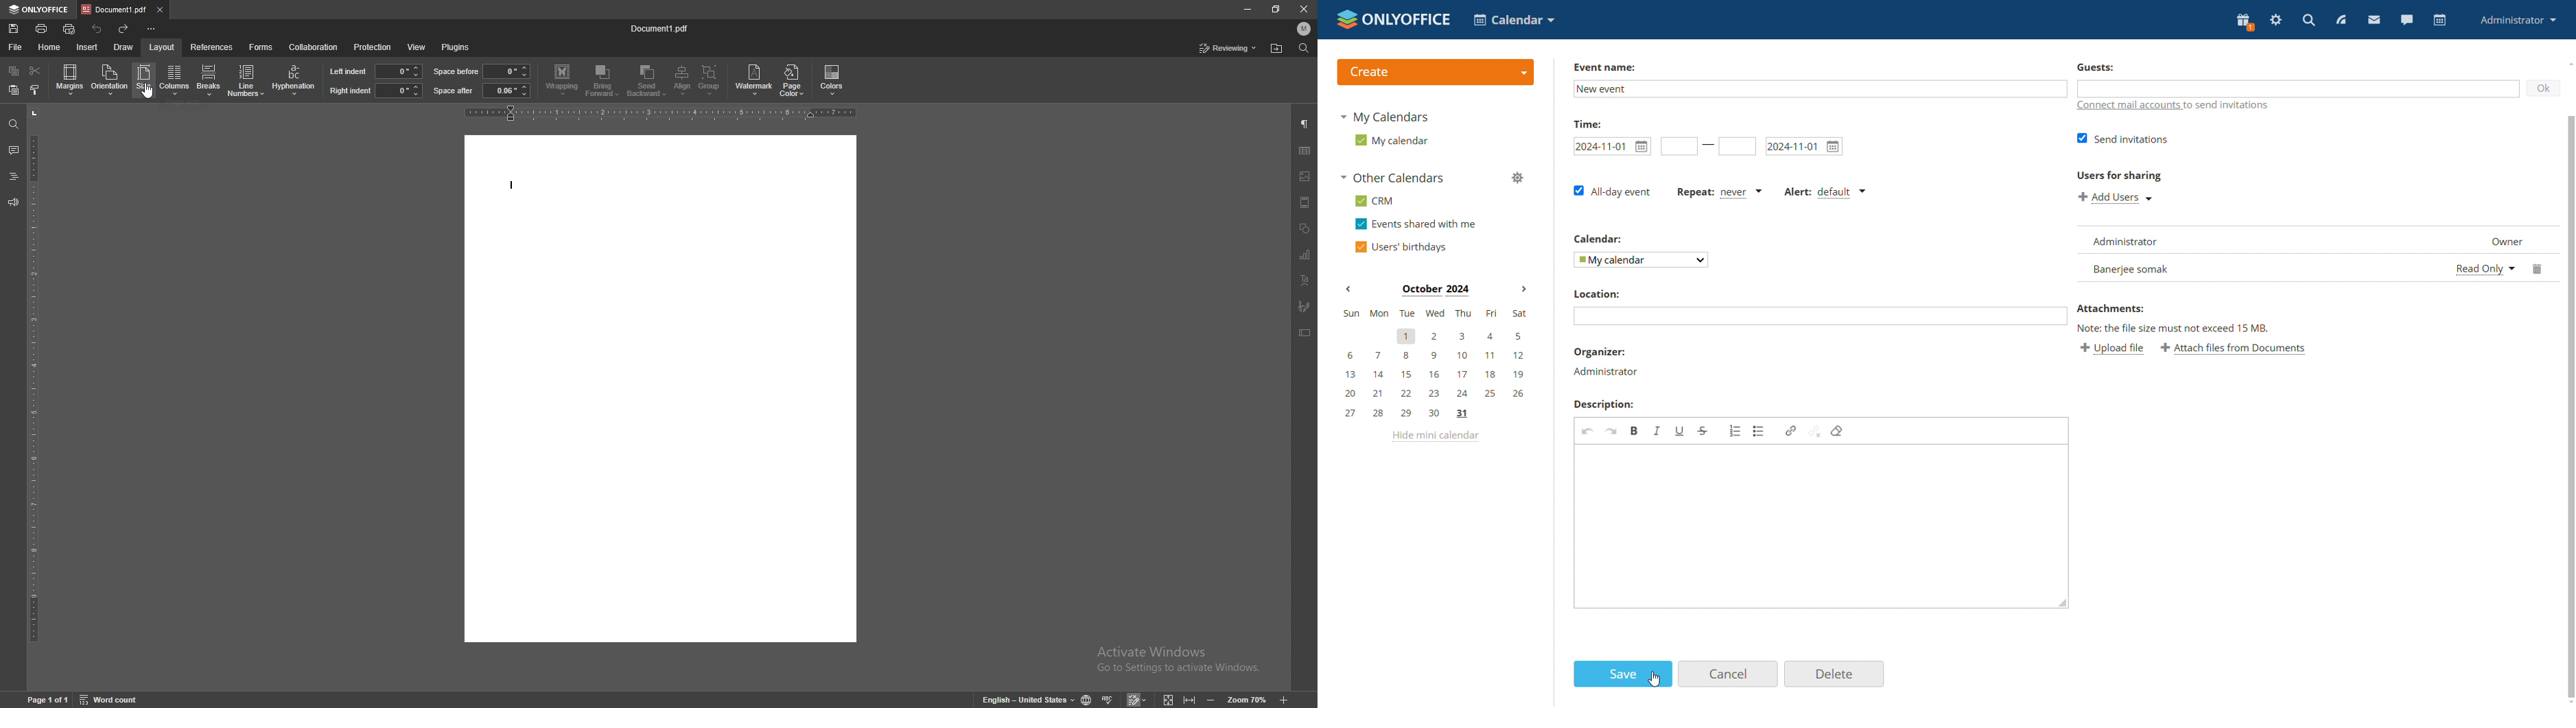 This screenshot has width=2576, height=728. I want to click on spell change, so click(1109, 699).